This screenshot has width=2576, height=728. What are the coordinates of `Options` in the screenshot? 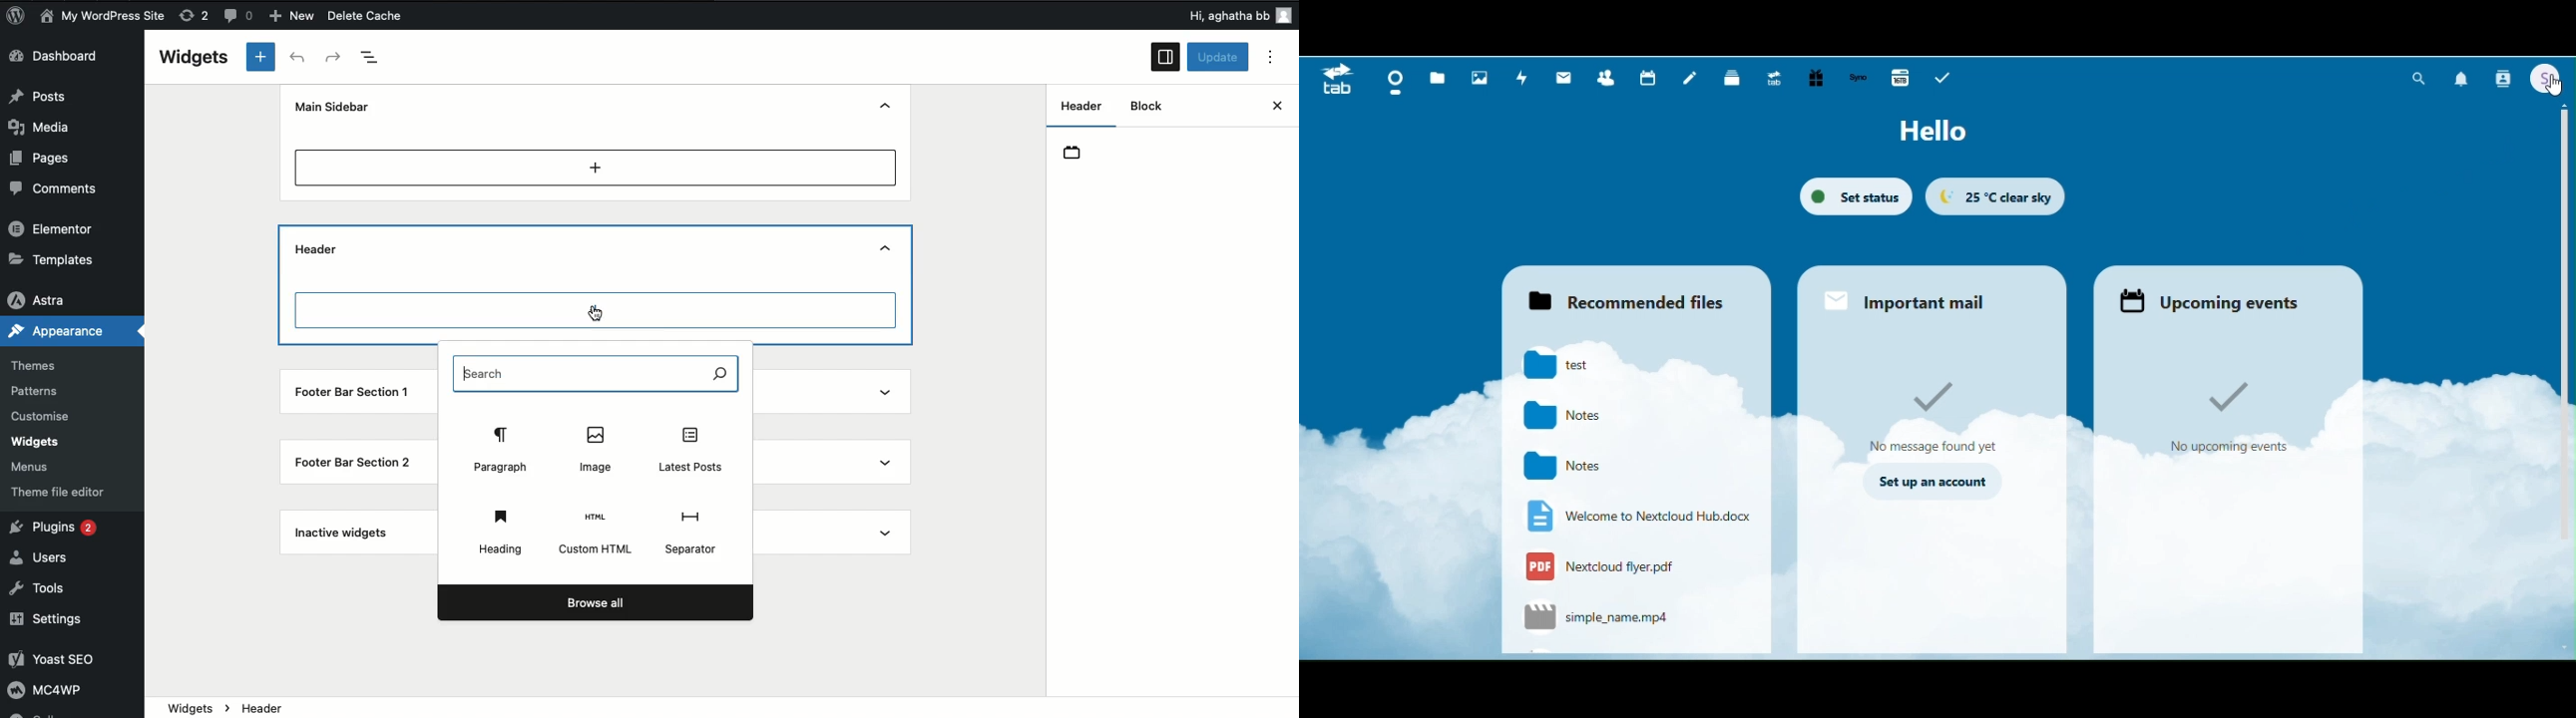 It's located at (1276, 58).